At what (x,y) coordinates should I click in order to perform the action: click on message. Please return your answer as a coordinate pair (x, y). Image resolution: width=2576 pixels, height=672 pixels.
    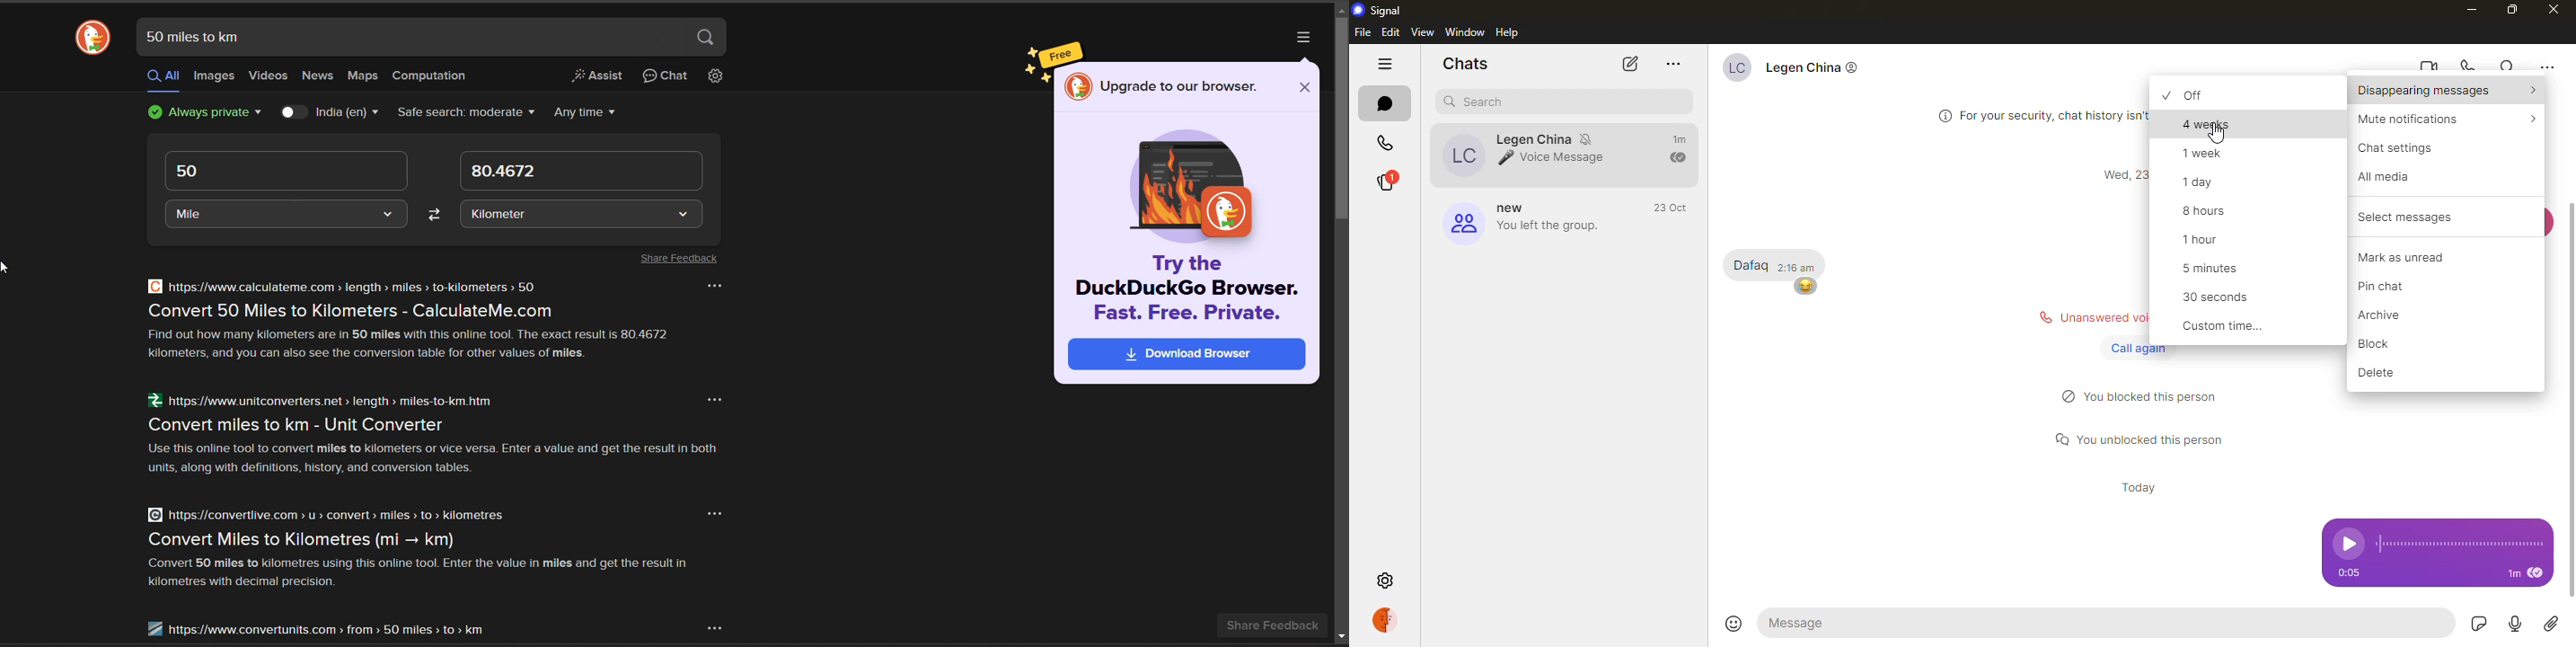
    Looking at the image, I should click on (1844, 622).